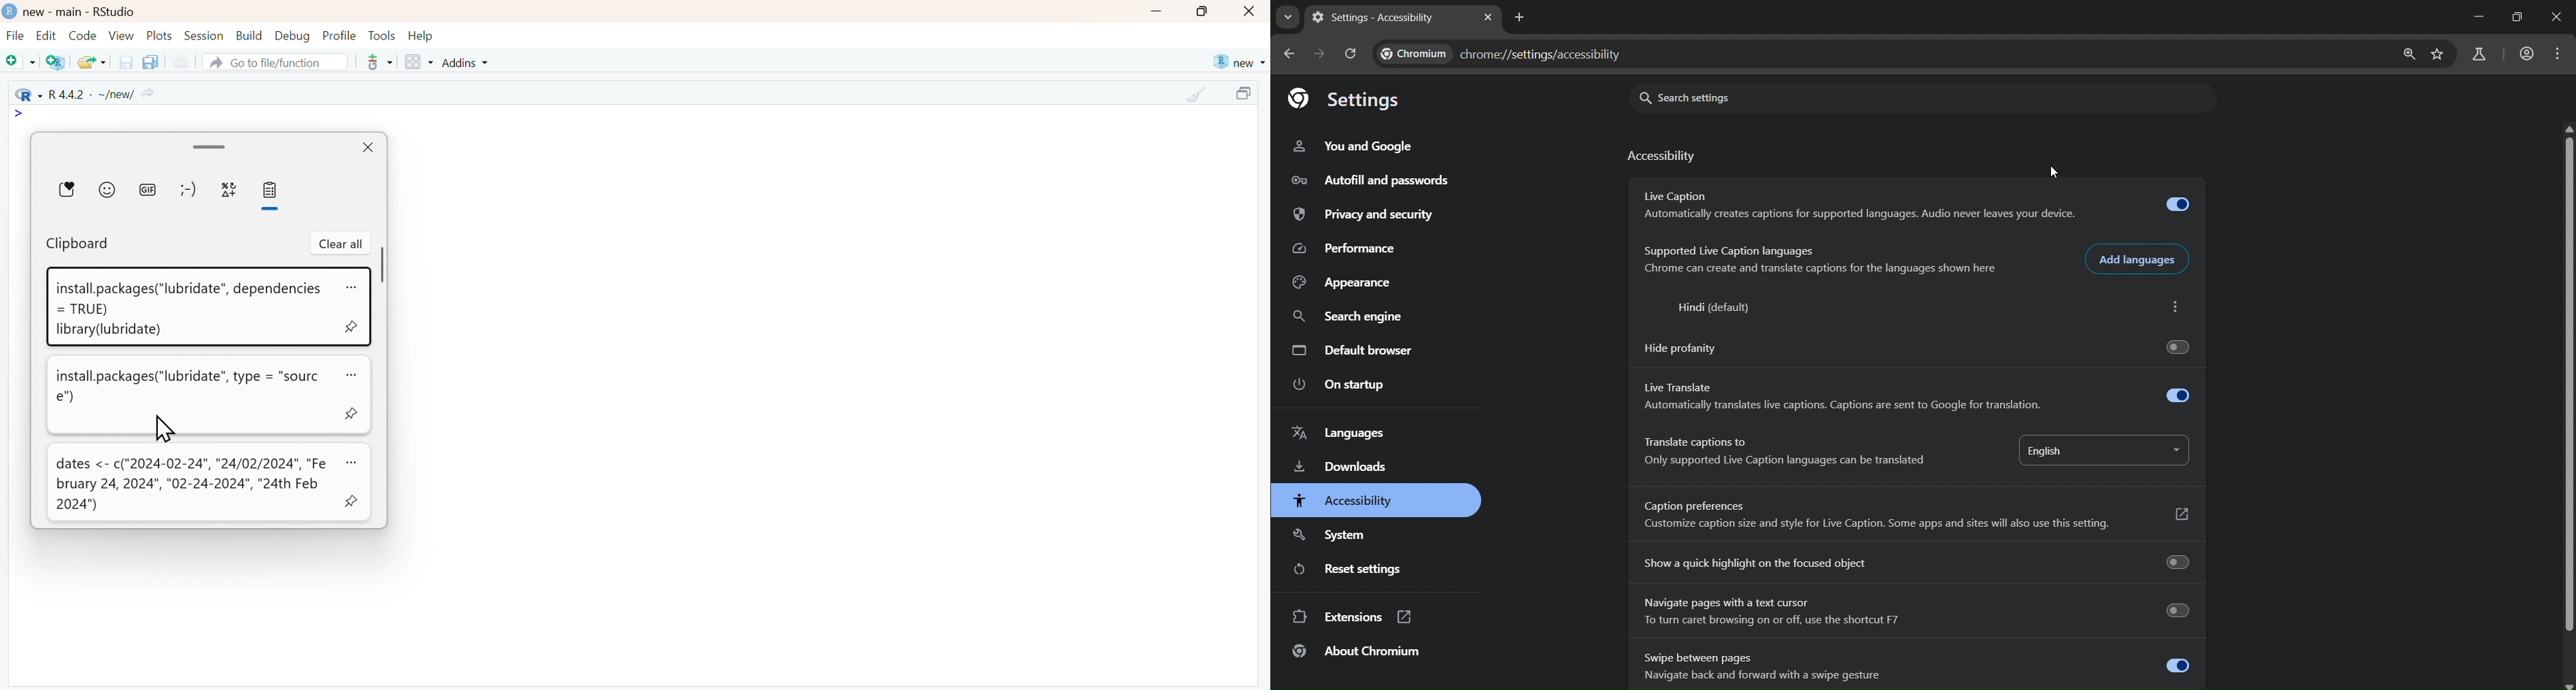  What do you see at coordinates (1285, 19) in the screenshot?
I see `search tabs` at bounding box center [1285, 19].